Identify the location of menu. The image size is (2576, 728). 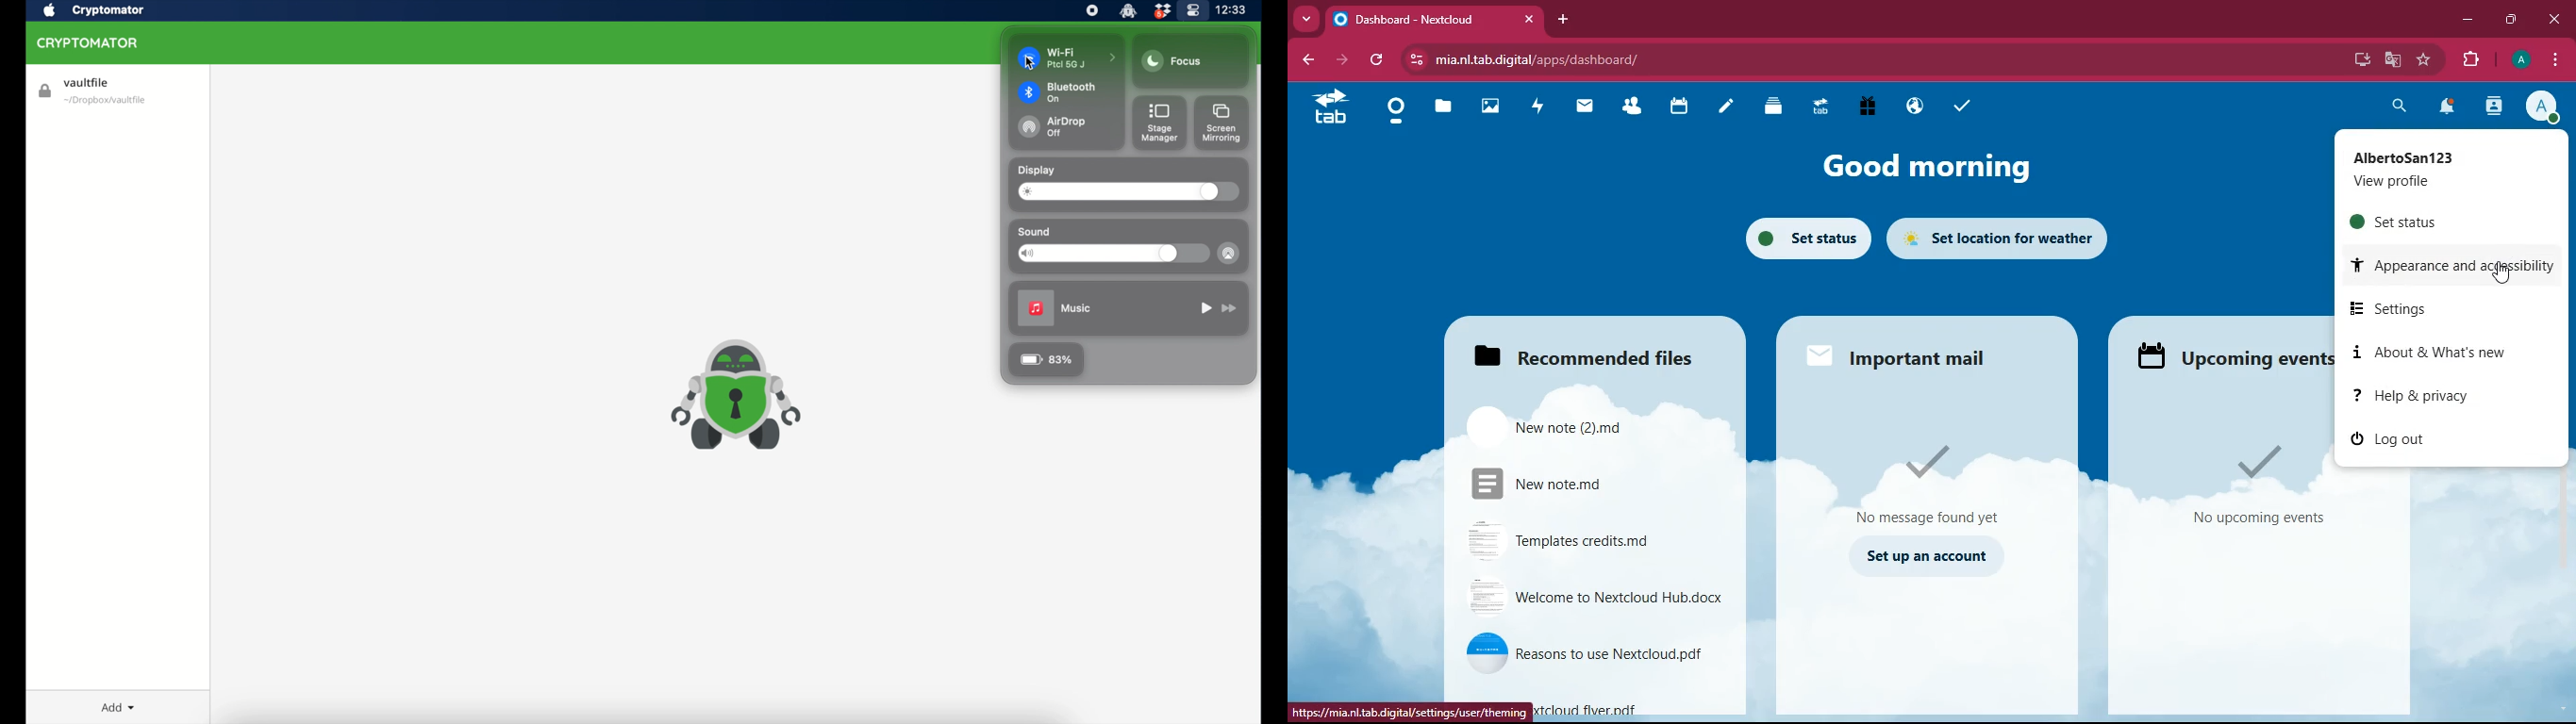
(2555, 58).